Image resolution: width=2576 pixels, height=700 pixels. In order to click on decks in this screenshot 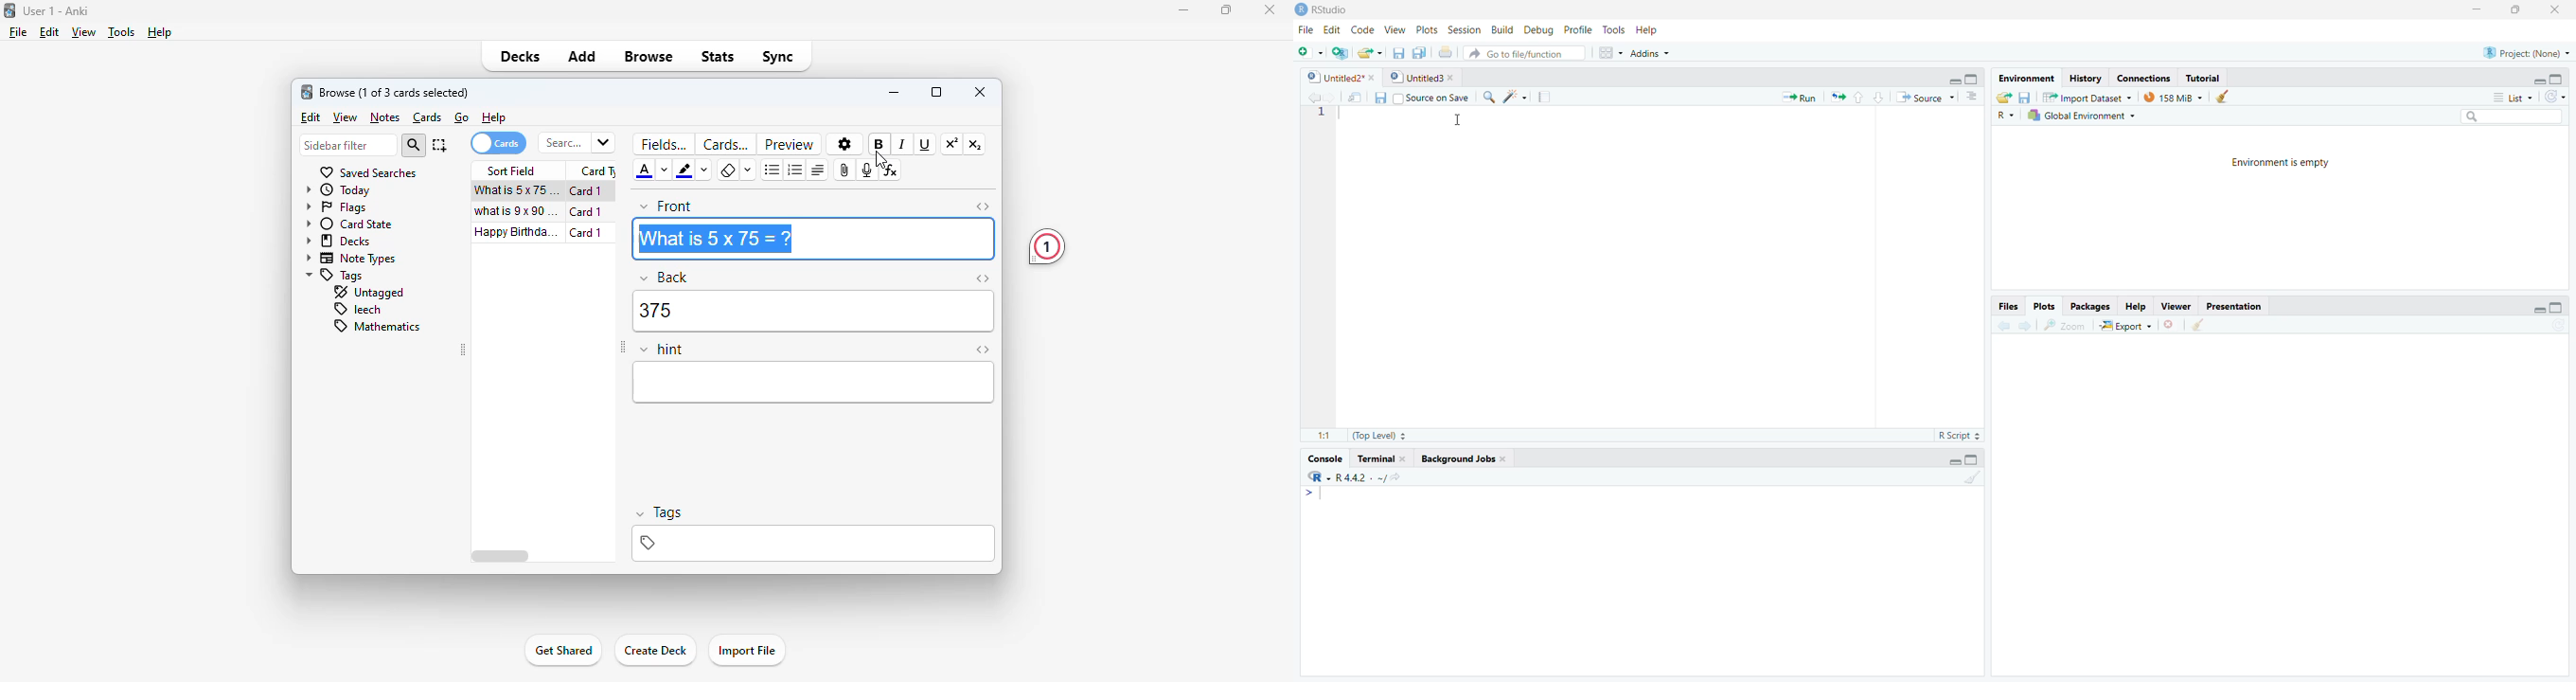, I will do `click(522, 56)`.